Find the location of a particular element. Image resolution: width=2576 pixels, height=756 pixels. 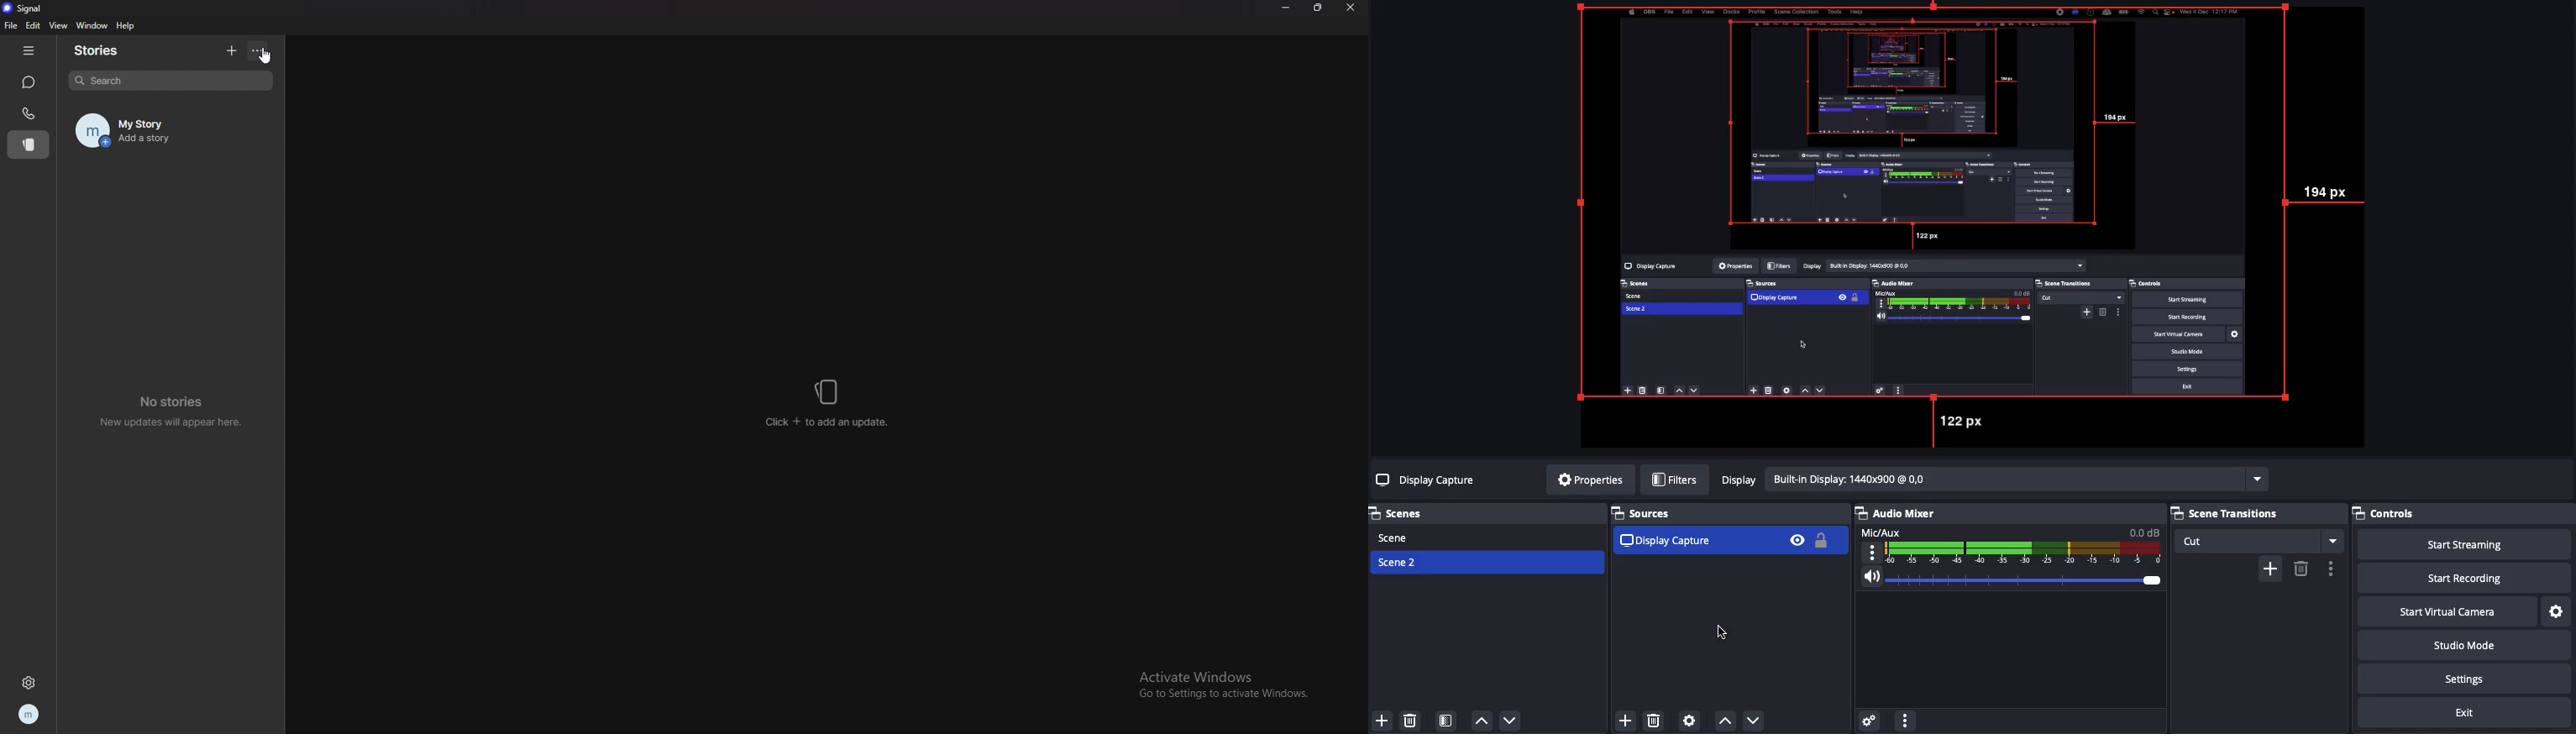

add is located at coordinates (2269, 569).